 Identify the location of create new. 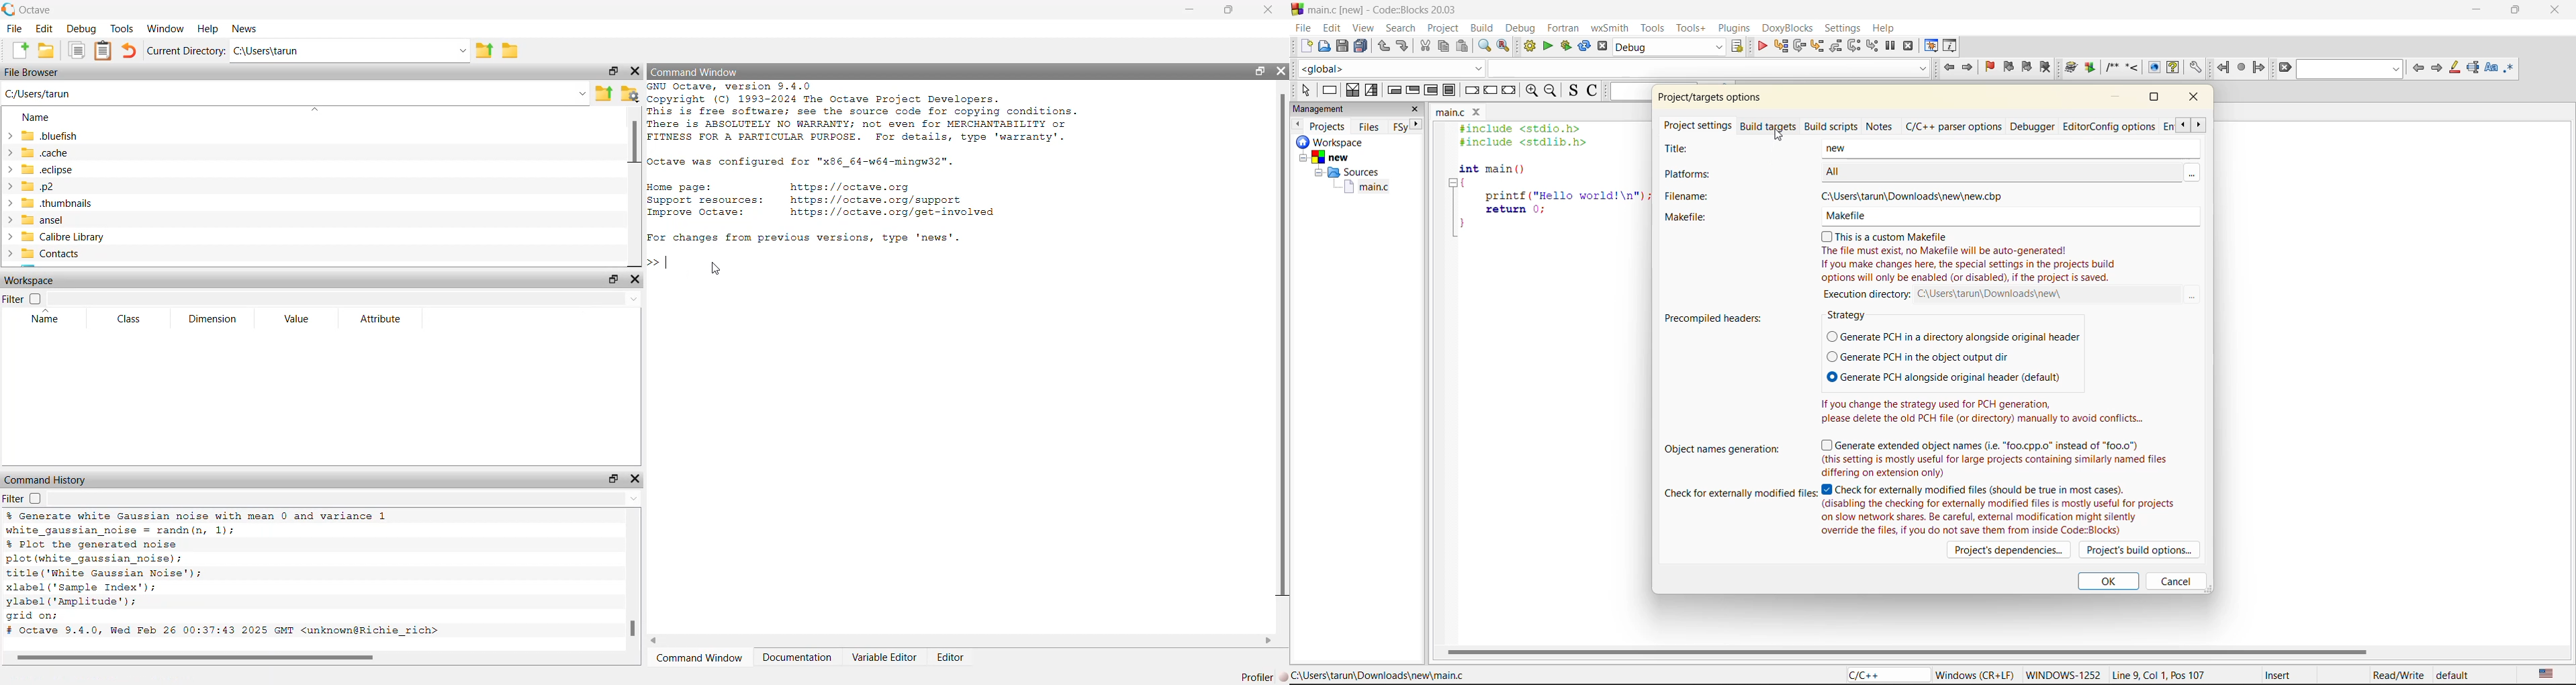
(19, 50).